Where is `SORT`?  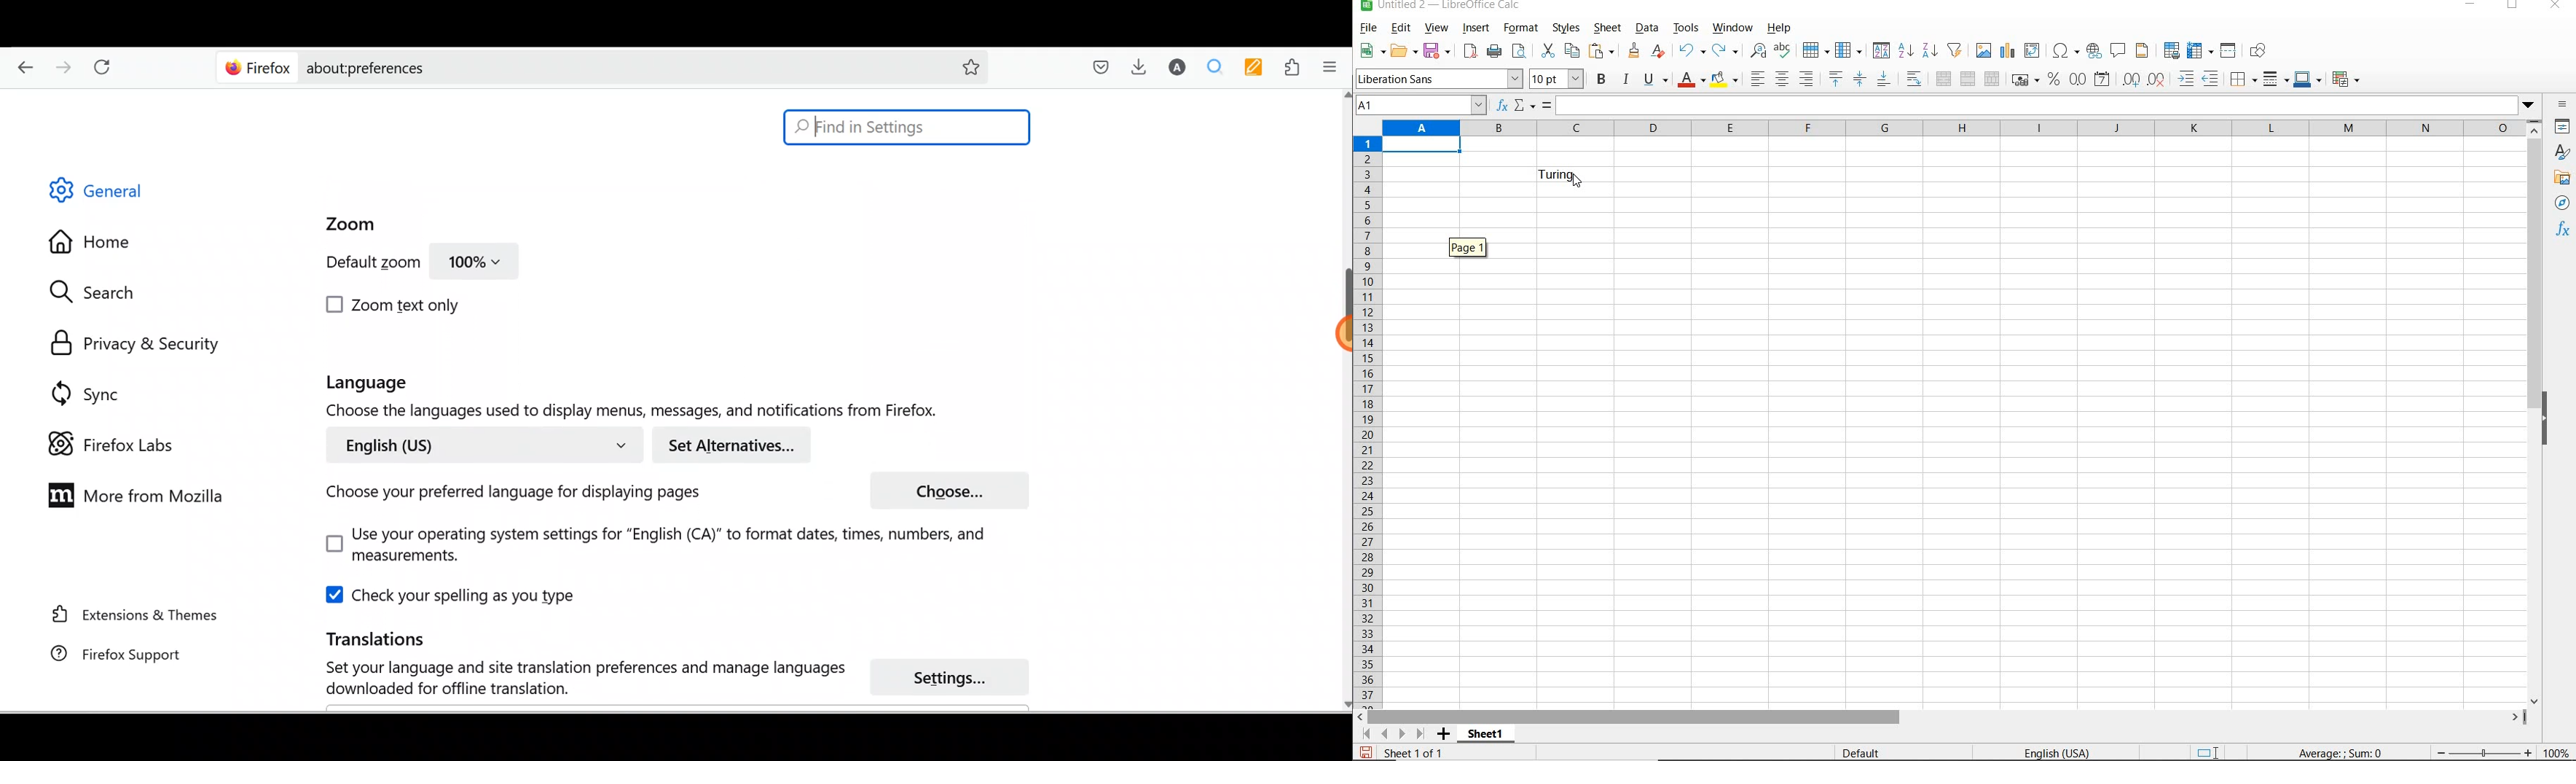
SORT is located at coordinates (1880, 50).